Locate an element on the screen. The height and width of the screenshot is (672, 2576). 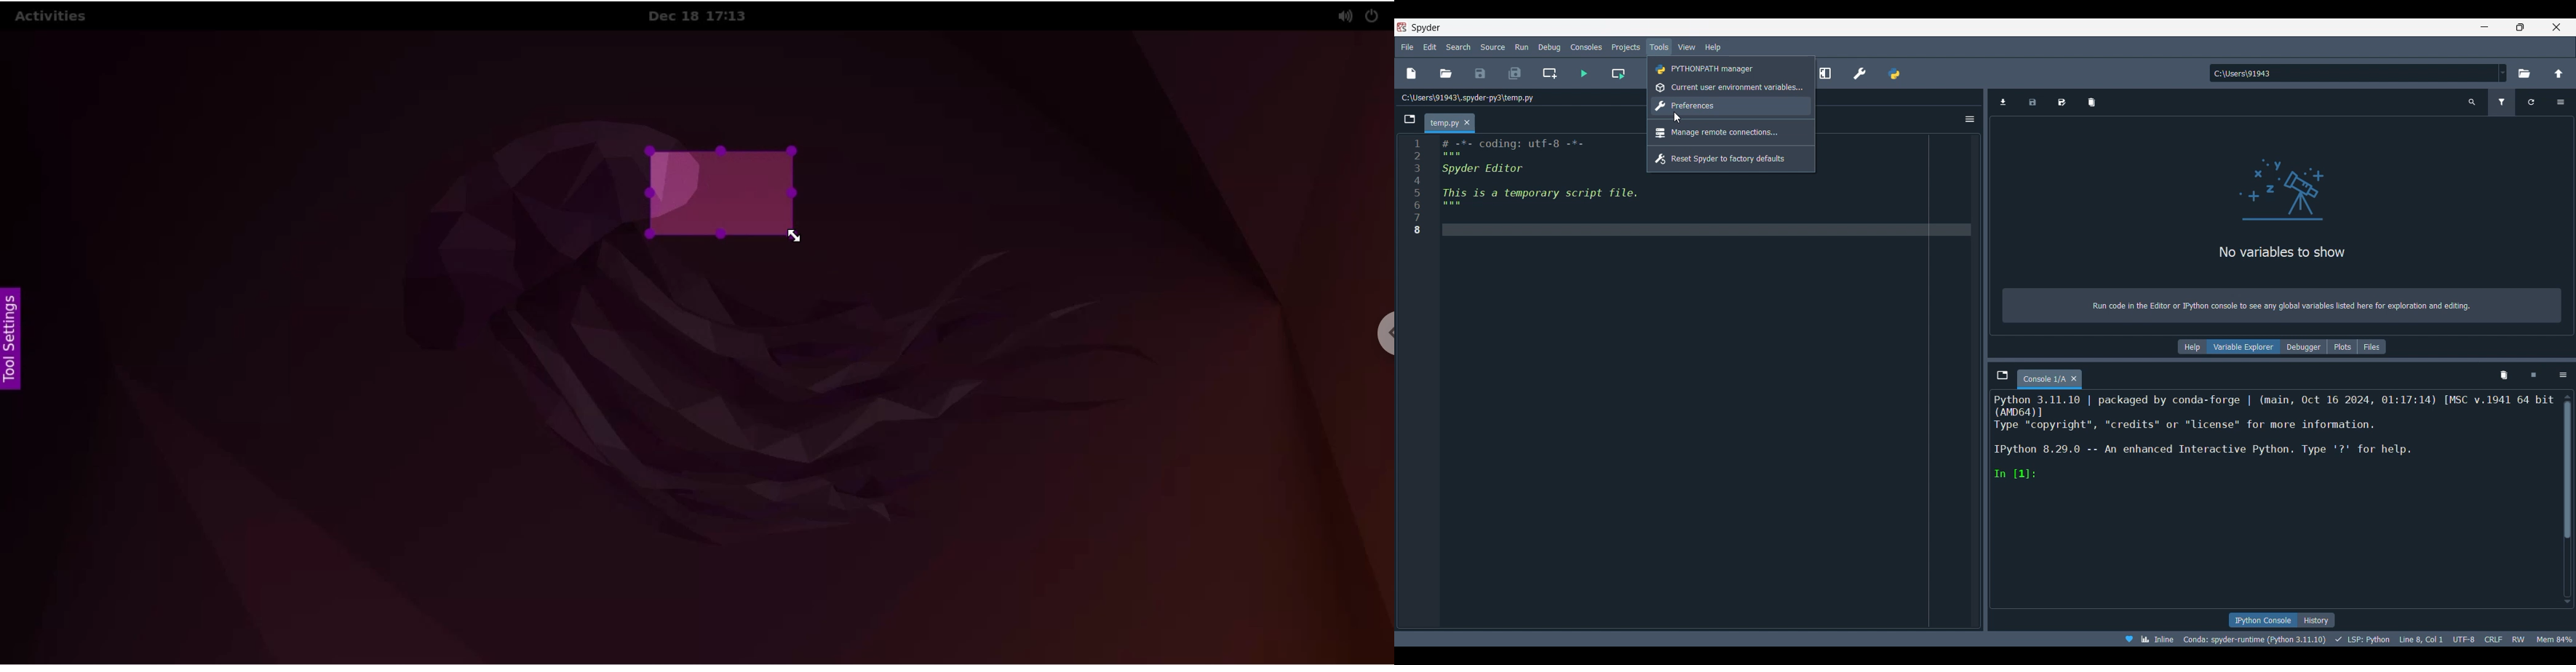
Close tab is located at coordinates (2075, 379).